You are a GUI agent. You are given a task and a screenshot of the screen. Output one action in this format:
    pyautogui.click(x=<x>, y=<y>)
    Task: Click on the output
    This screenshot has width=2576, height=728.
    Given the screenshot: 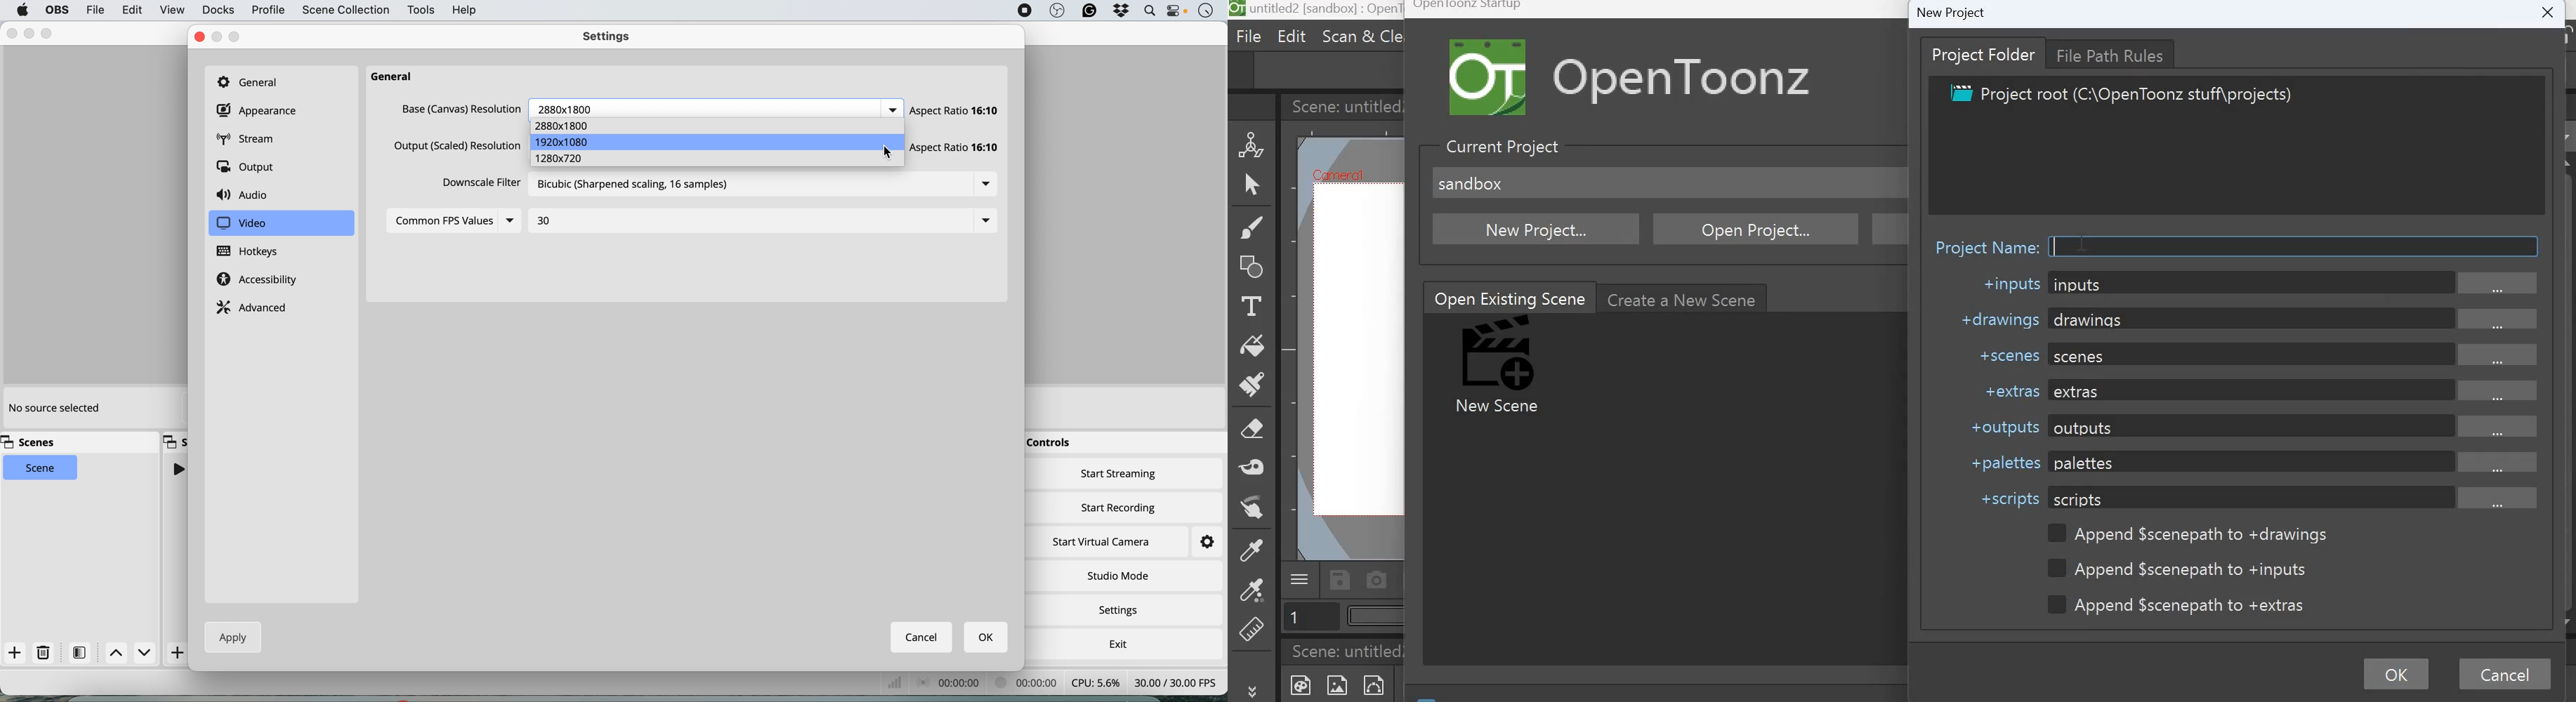 What is the action you would take?
    pyautogui.click(x=249, y=168)
    